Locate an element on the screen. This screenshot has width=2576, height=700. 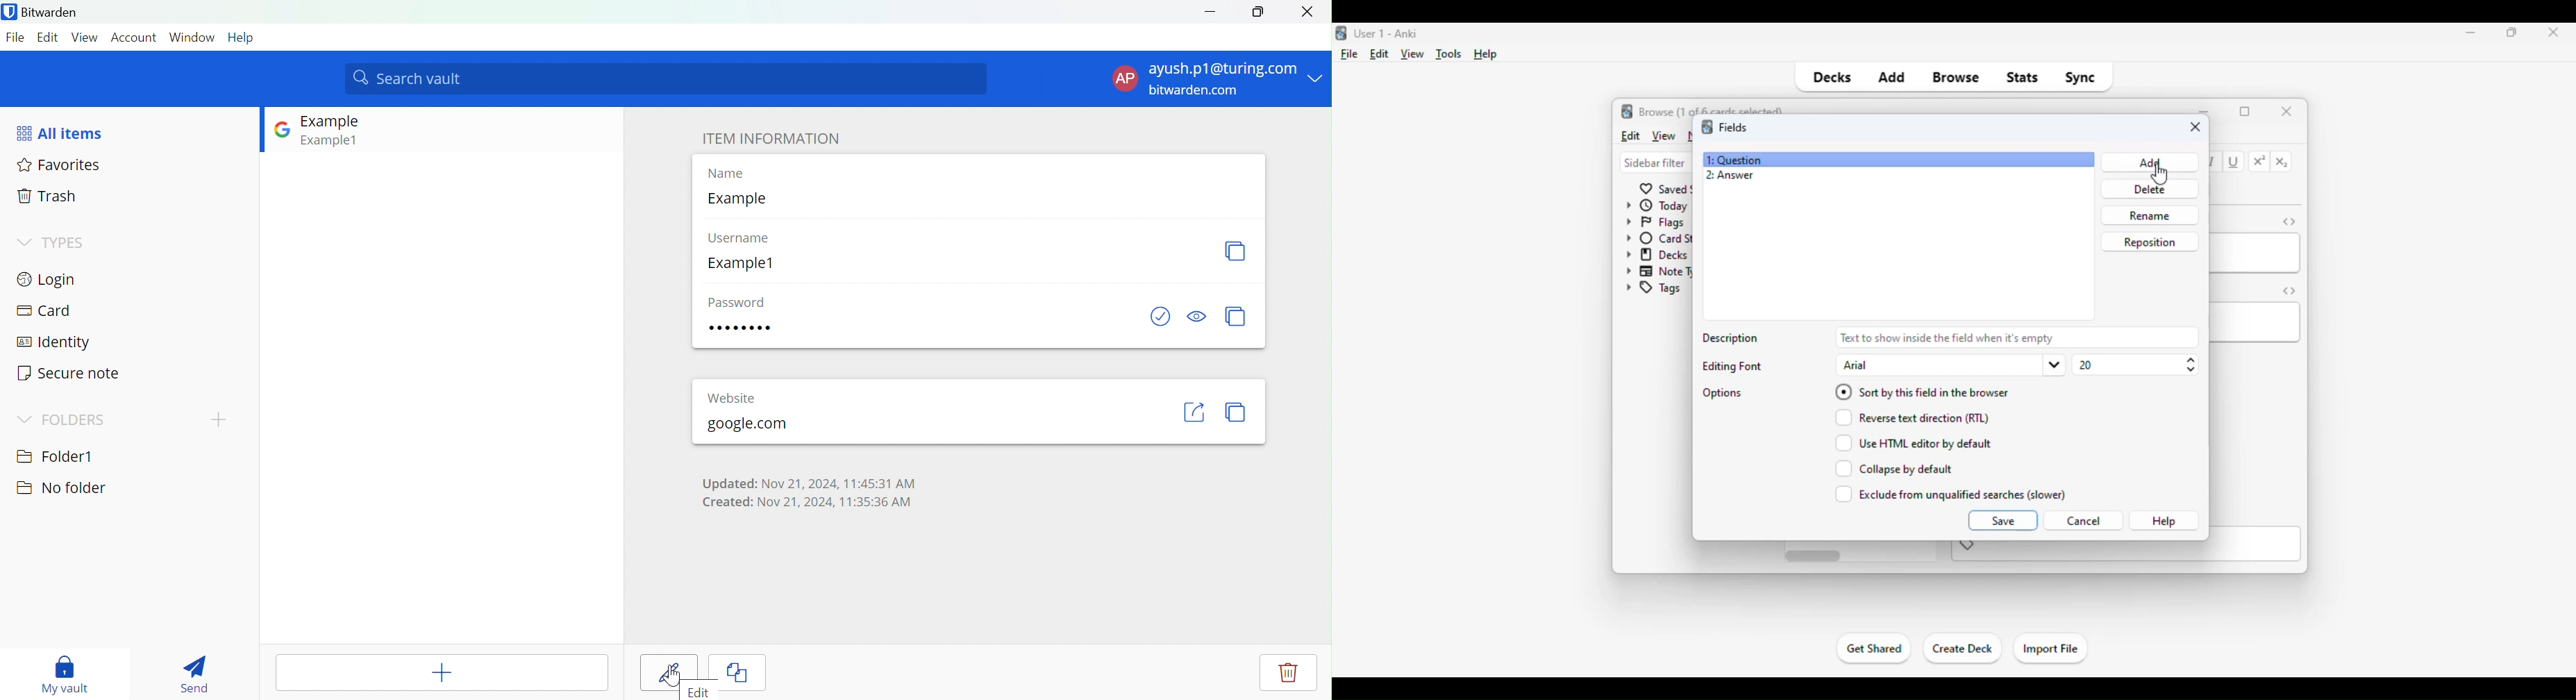
Example is located at coordinates (736, 199).